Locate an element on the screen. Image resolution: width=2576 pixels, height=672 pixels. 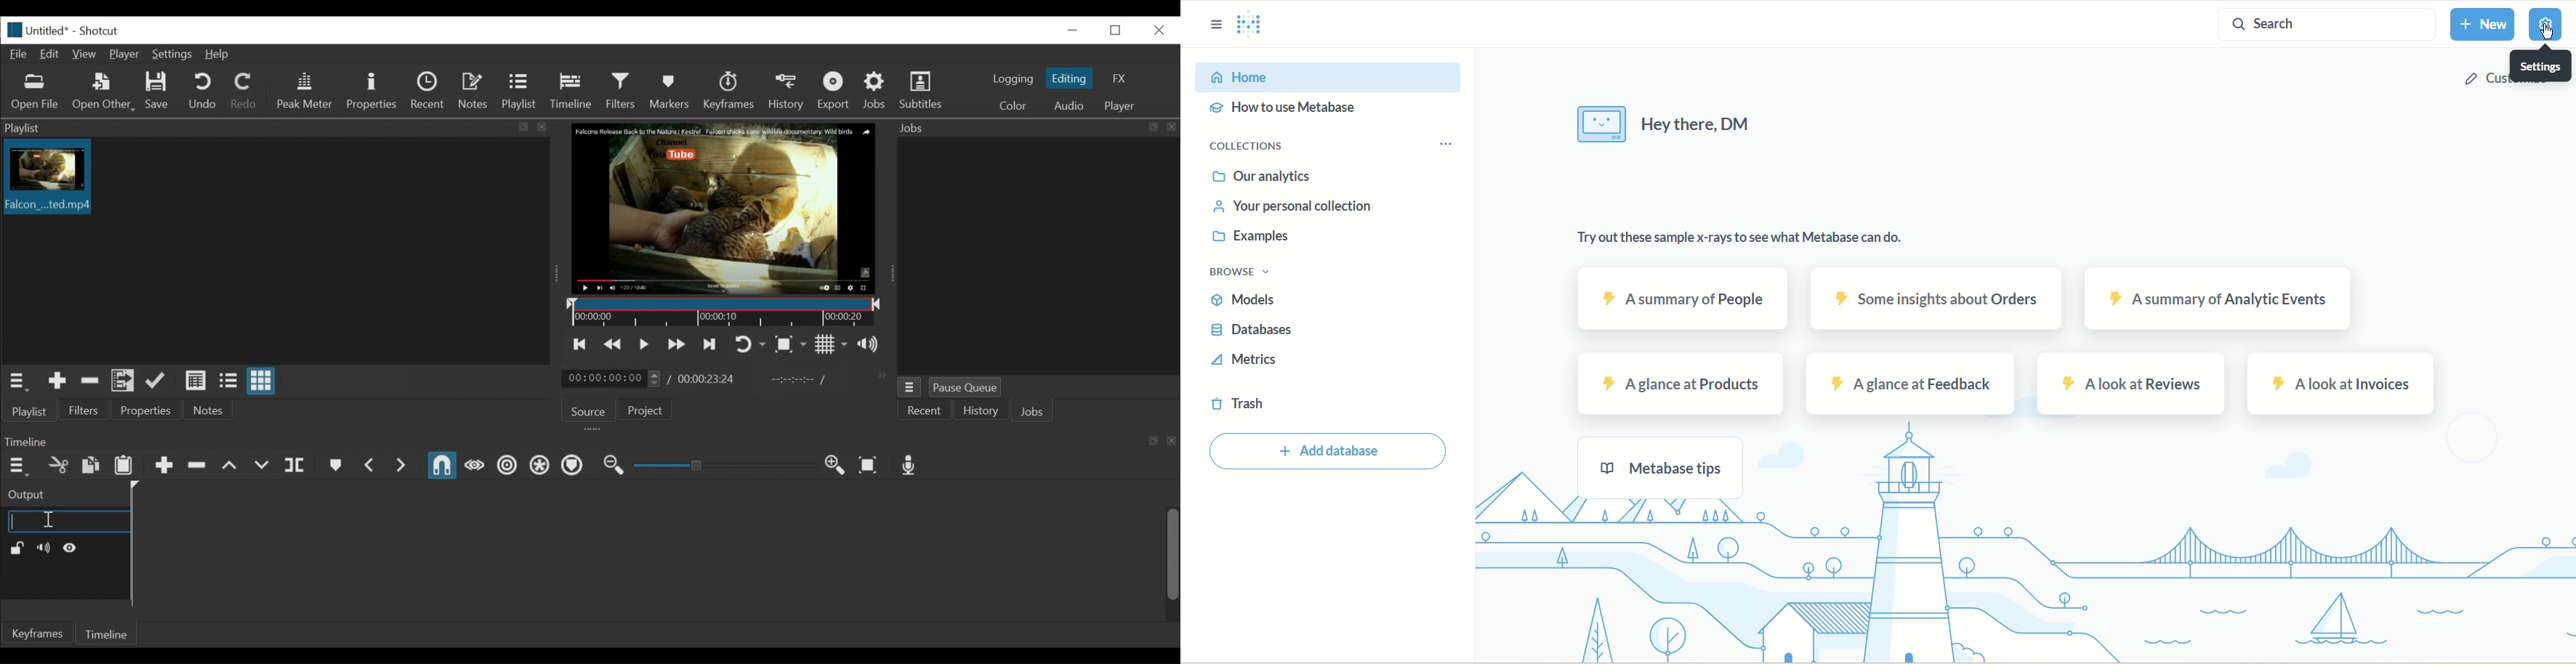
FX is located at coordinates (1117, 78).